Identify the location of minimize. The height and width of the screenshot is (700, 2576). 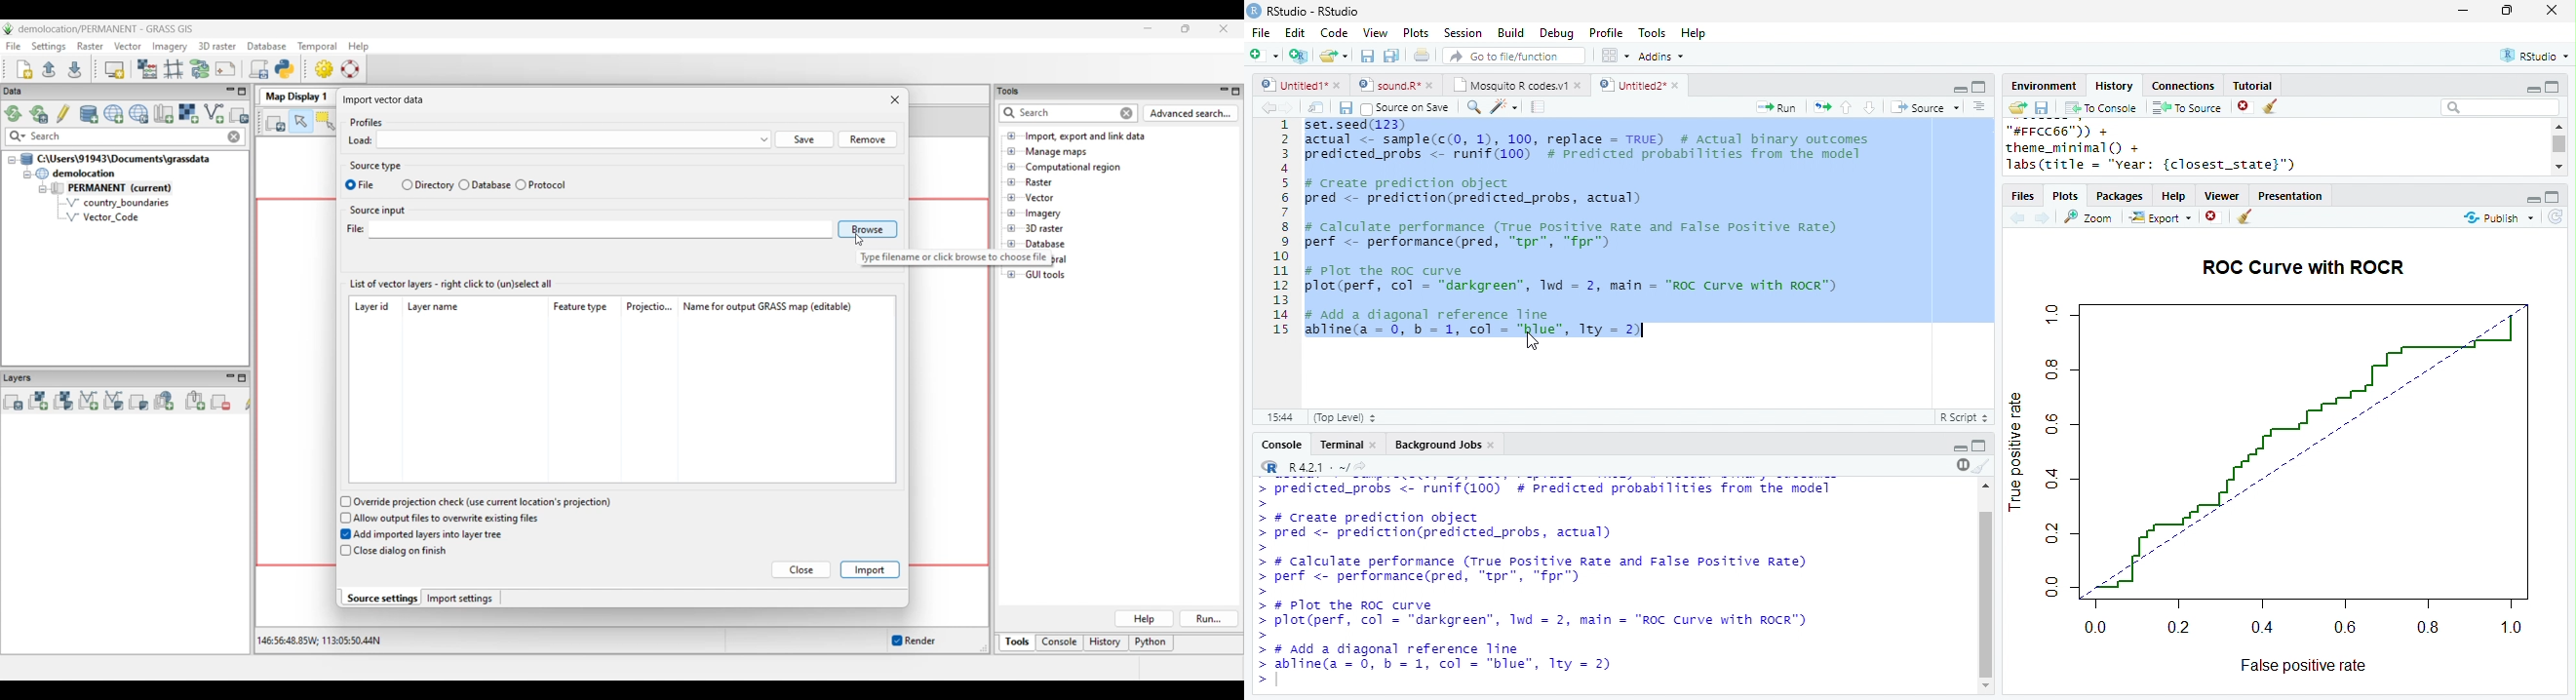
(1960, 88).